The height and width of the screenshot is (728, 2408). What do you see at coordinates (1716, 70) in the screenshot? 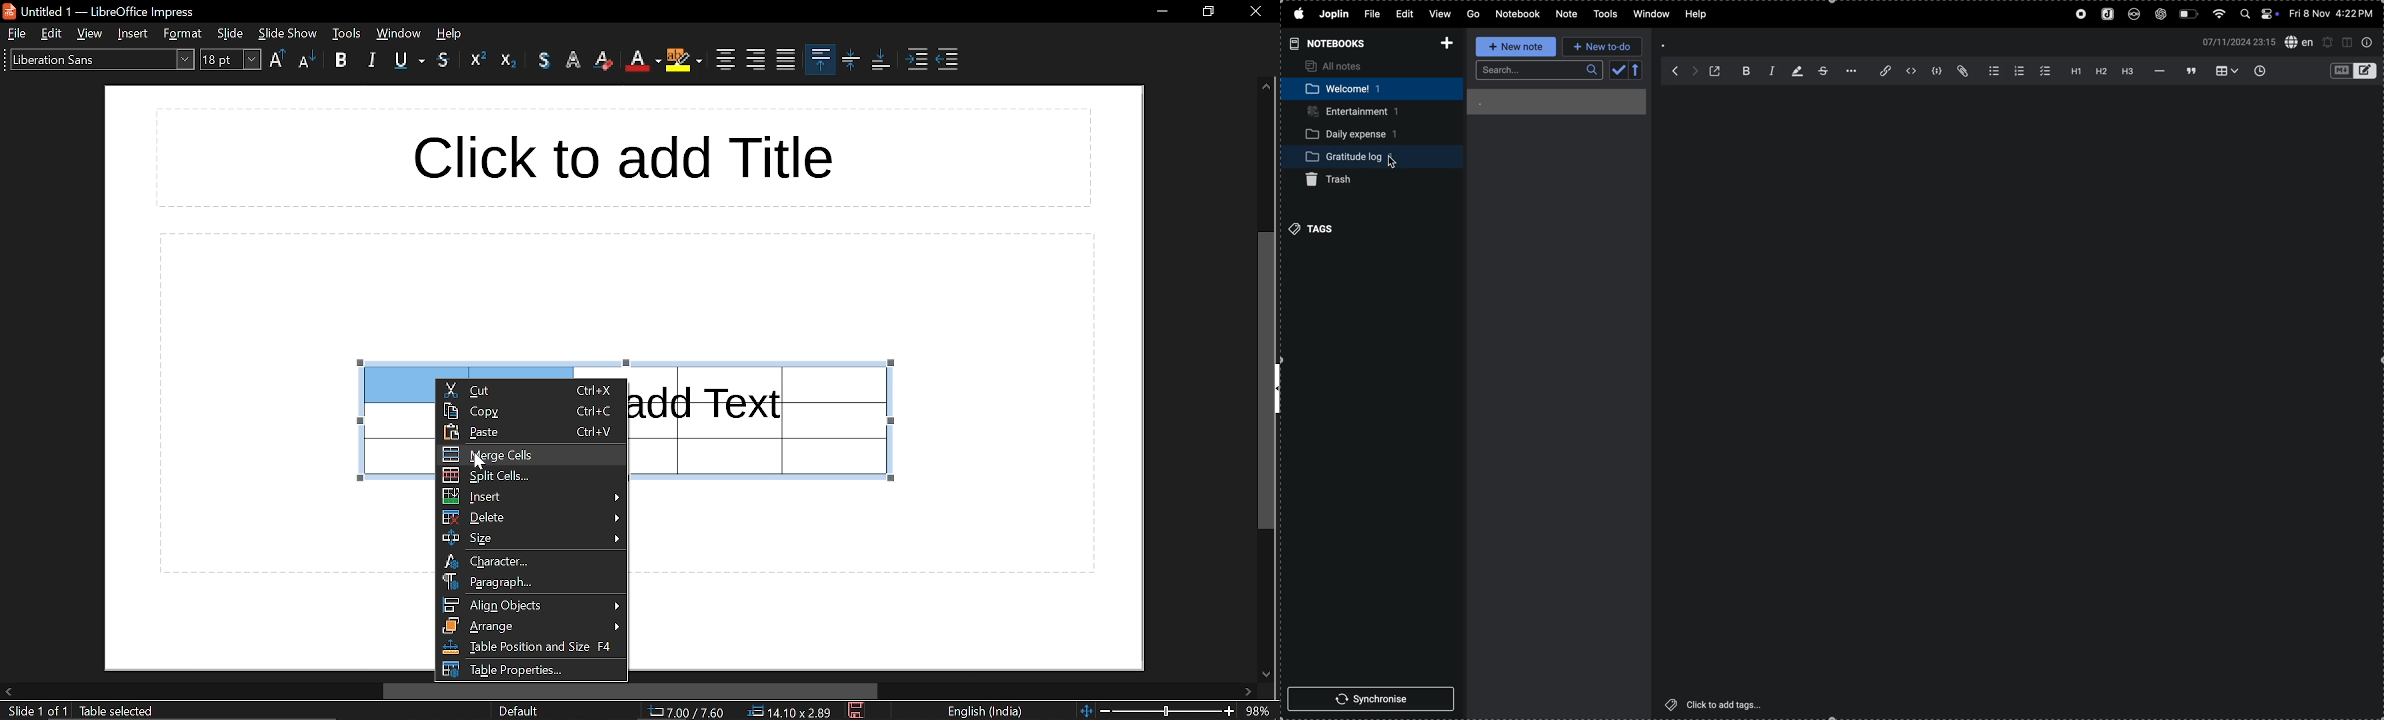
I see `open window` at bounding box center [1716, 70].